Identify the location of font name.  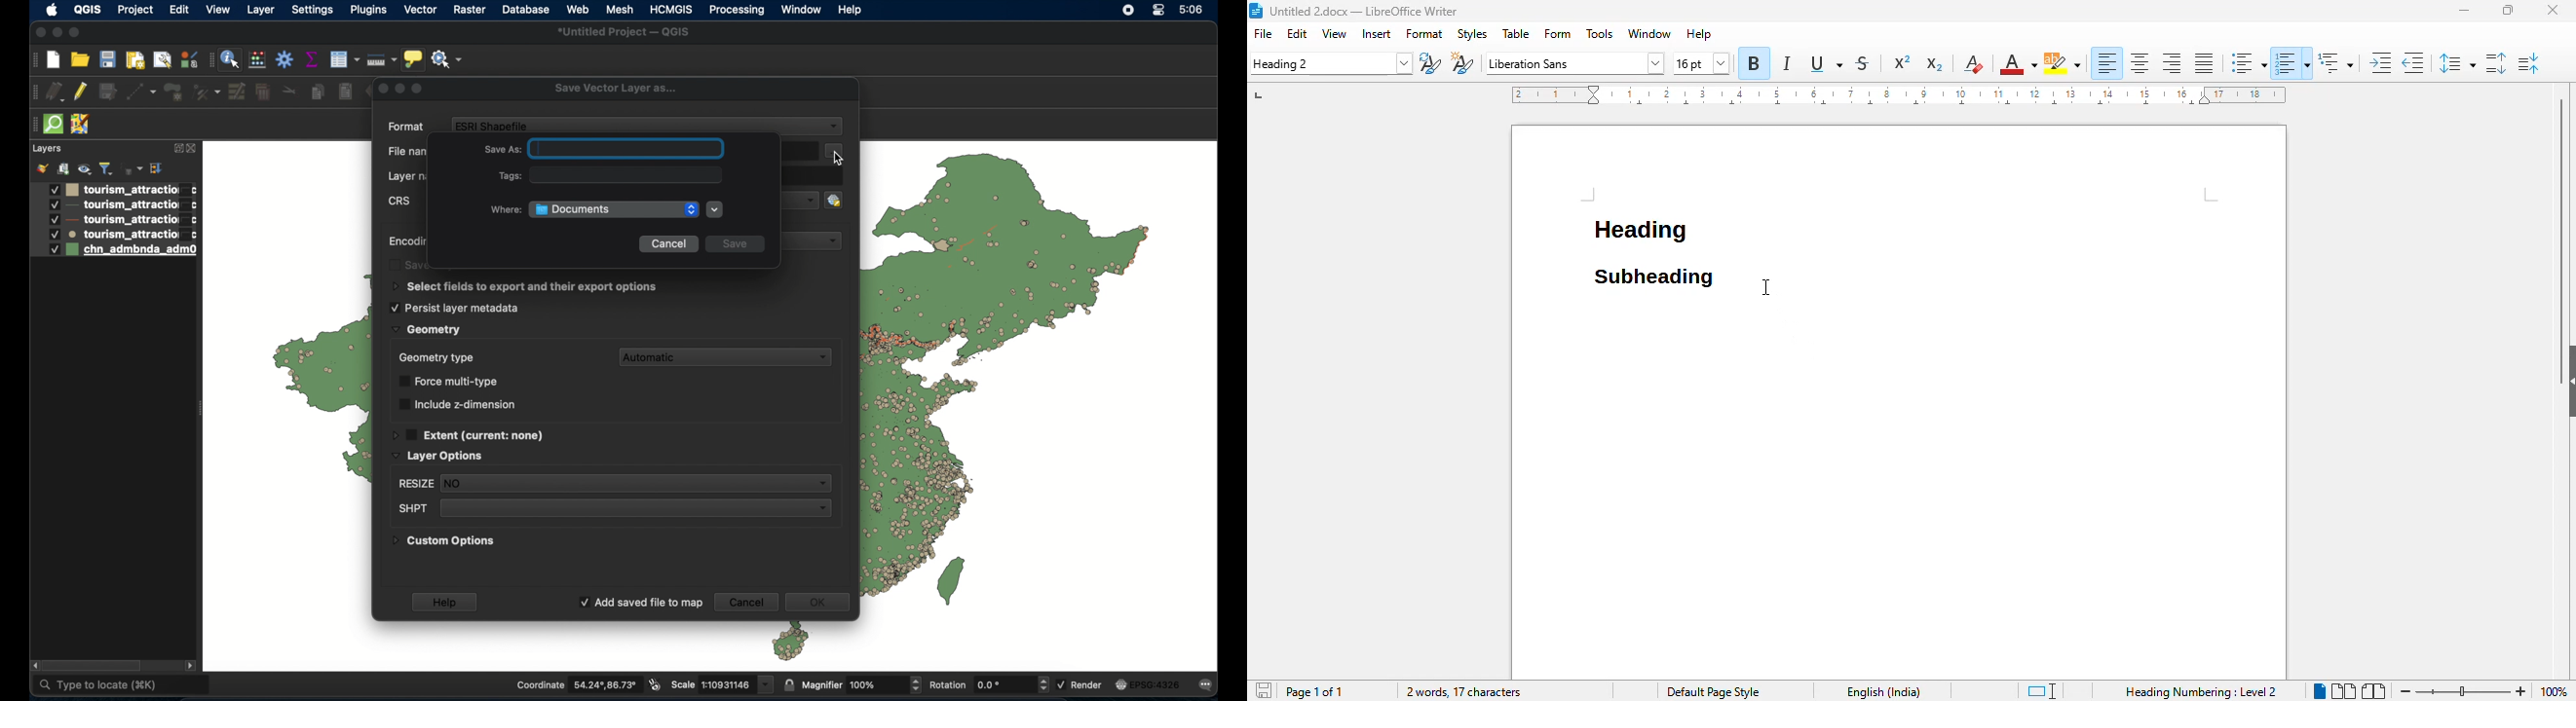
(1572, 62).